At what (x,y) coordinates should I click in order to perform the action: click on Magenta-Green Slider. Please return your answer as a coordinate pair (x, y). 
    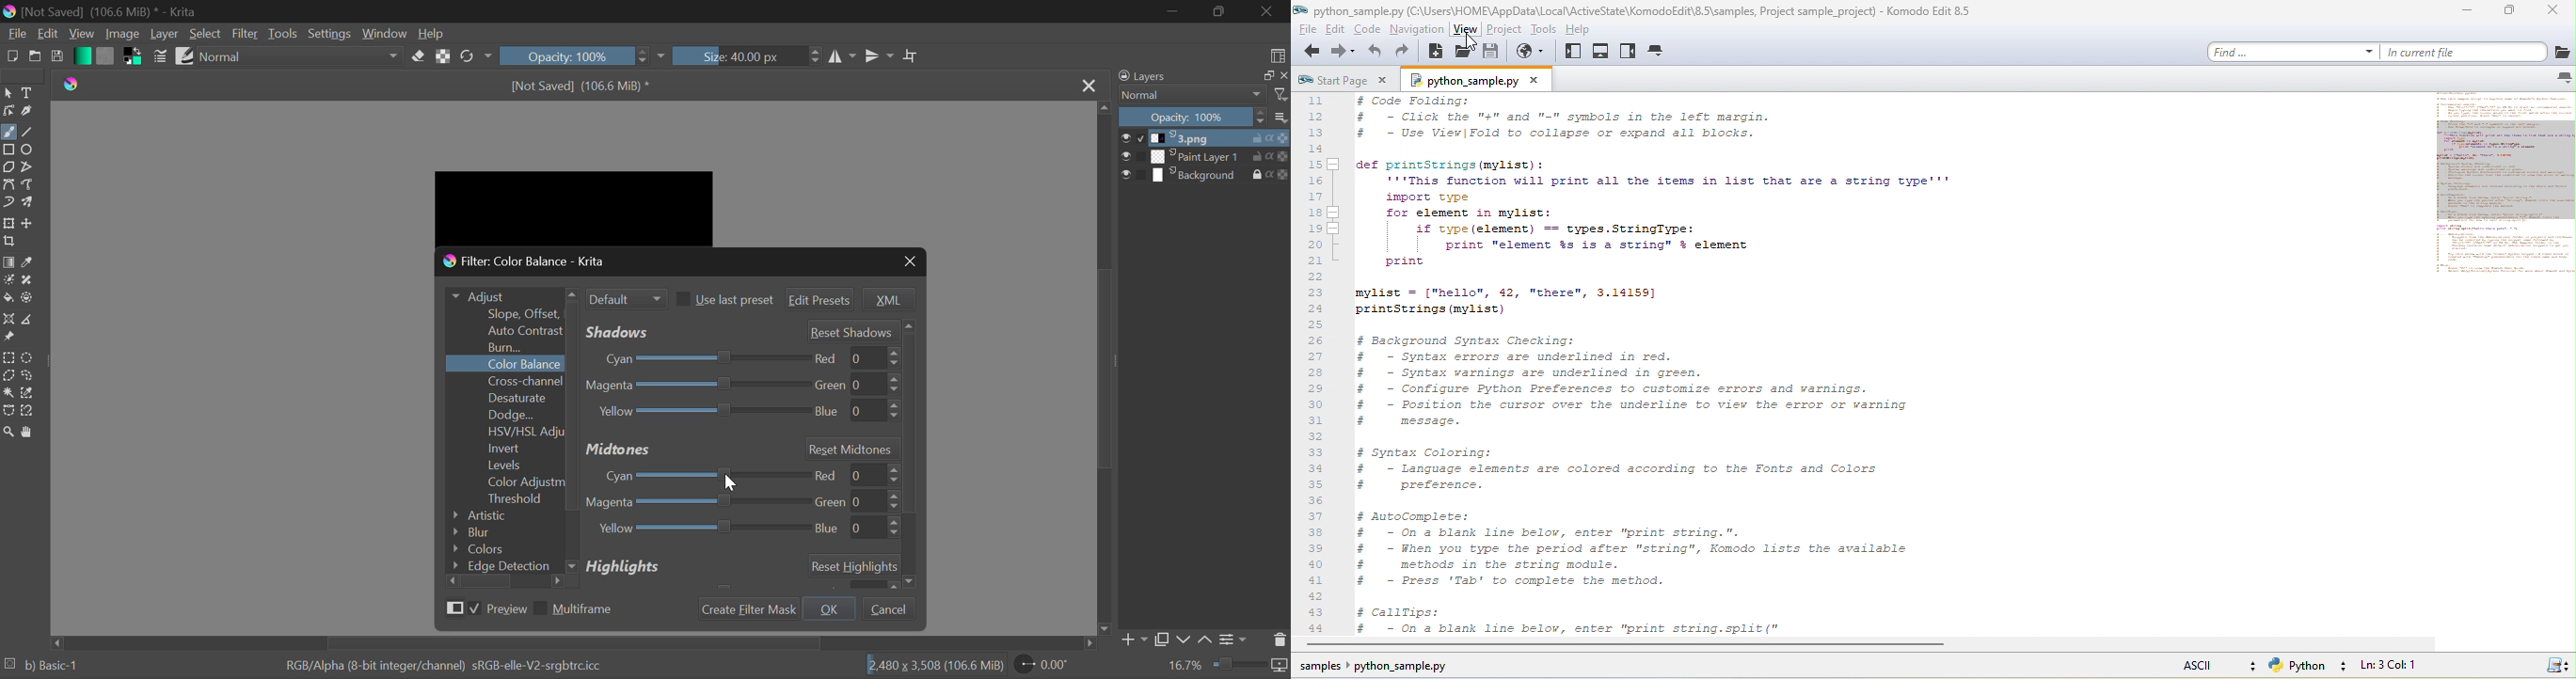
    Looking at the image, I should click on (696, 385).